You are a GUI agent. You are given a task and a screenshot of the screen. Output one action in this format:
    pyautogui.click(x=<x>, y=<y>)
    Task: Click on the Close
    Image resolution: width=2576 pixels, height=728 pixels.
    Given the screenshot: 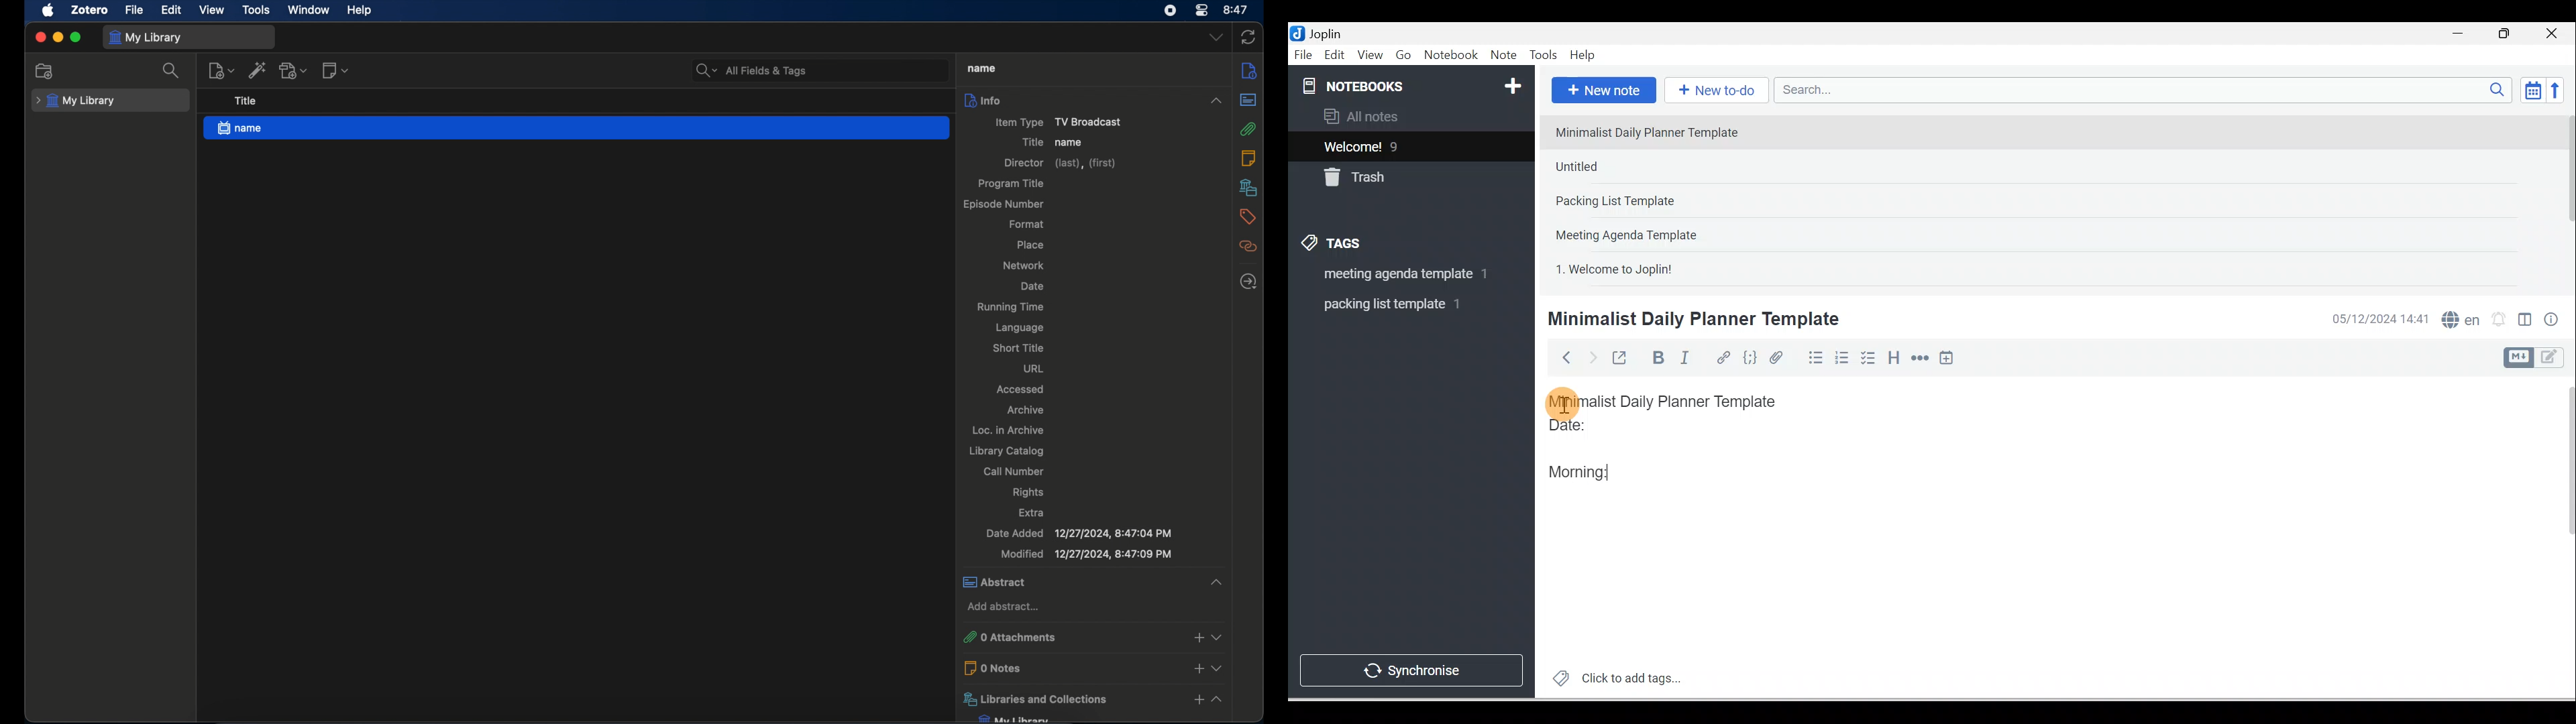 What is the action you would take?
    pyautogui.click(x=2555, y=34)
    